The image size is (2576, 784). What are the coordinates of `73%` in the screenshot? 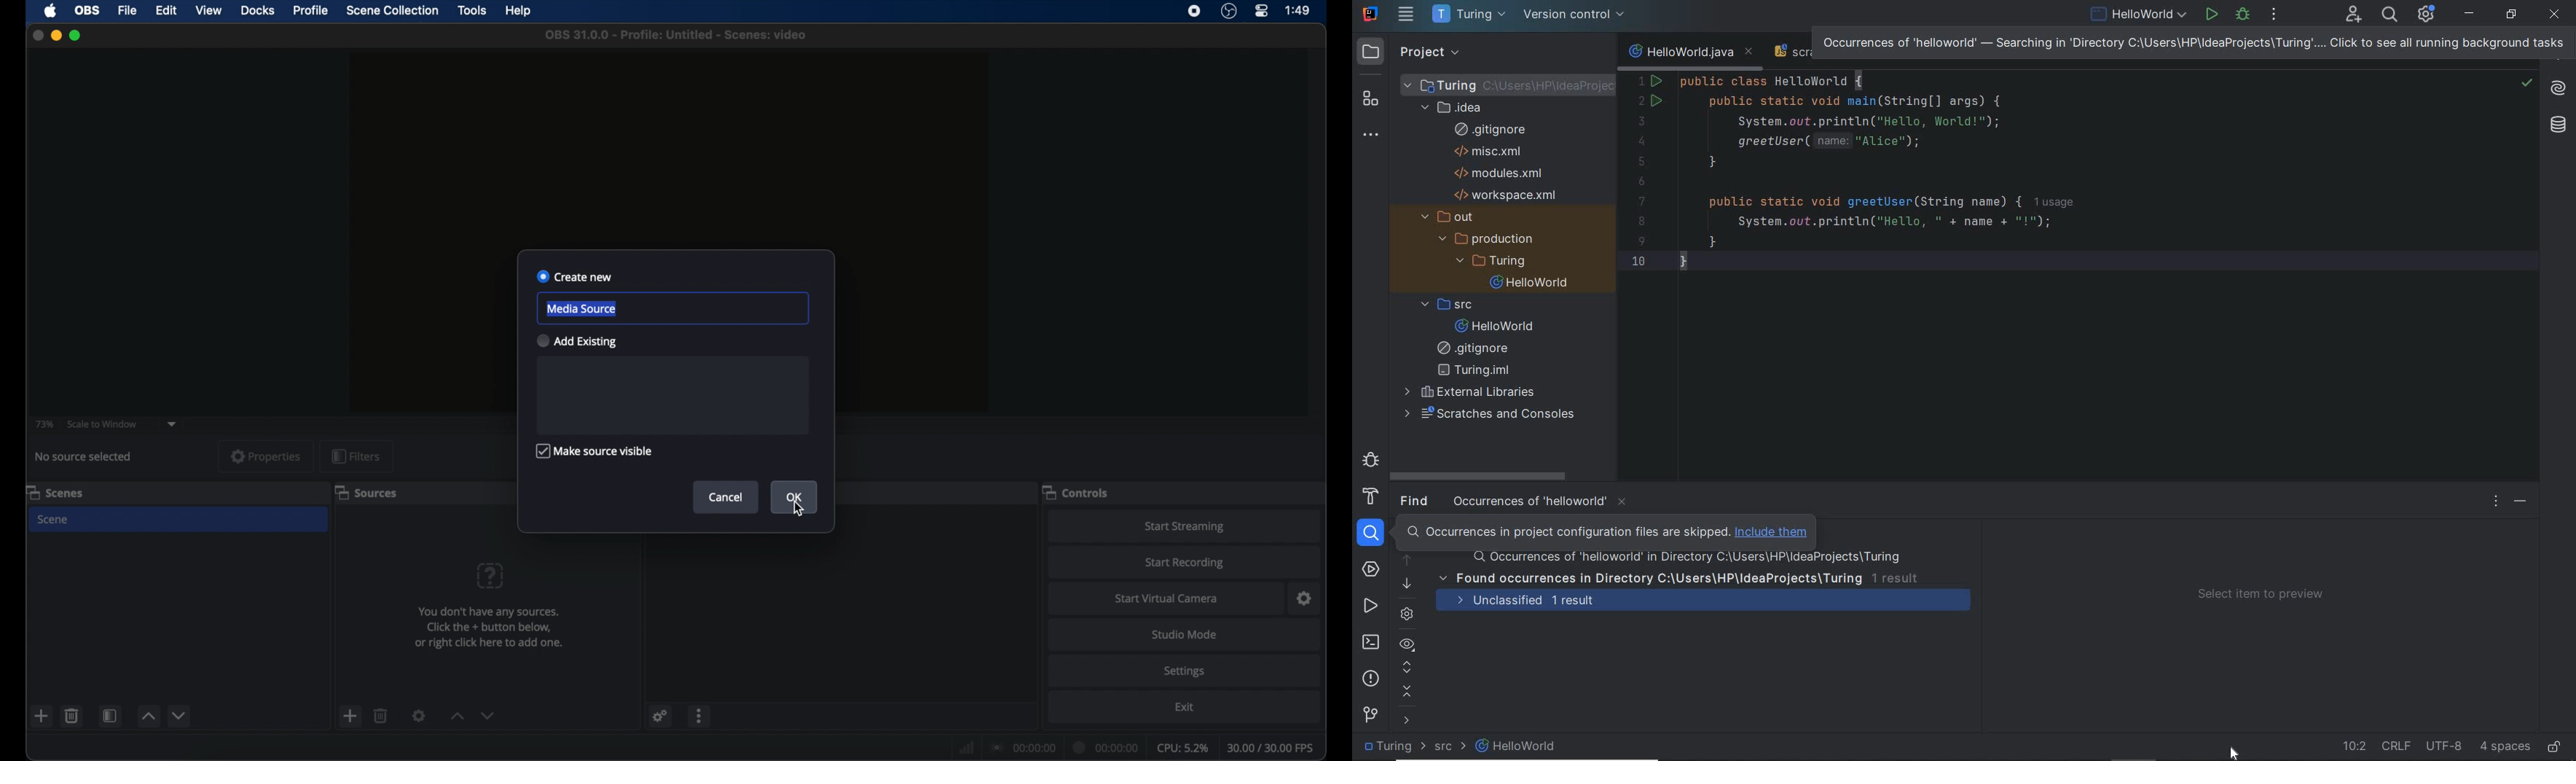 It's located at (44, 424).